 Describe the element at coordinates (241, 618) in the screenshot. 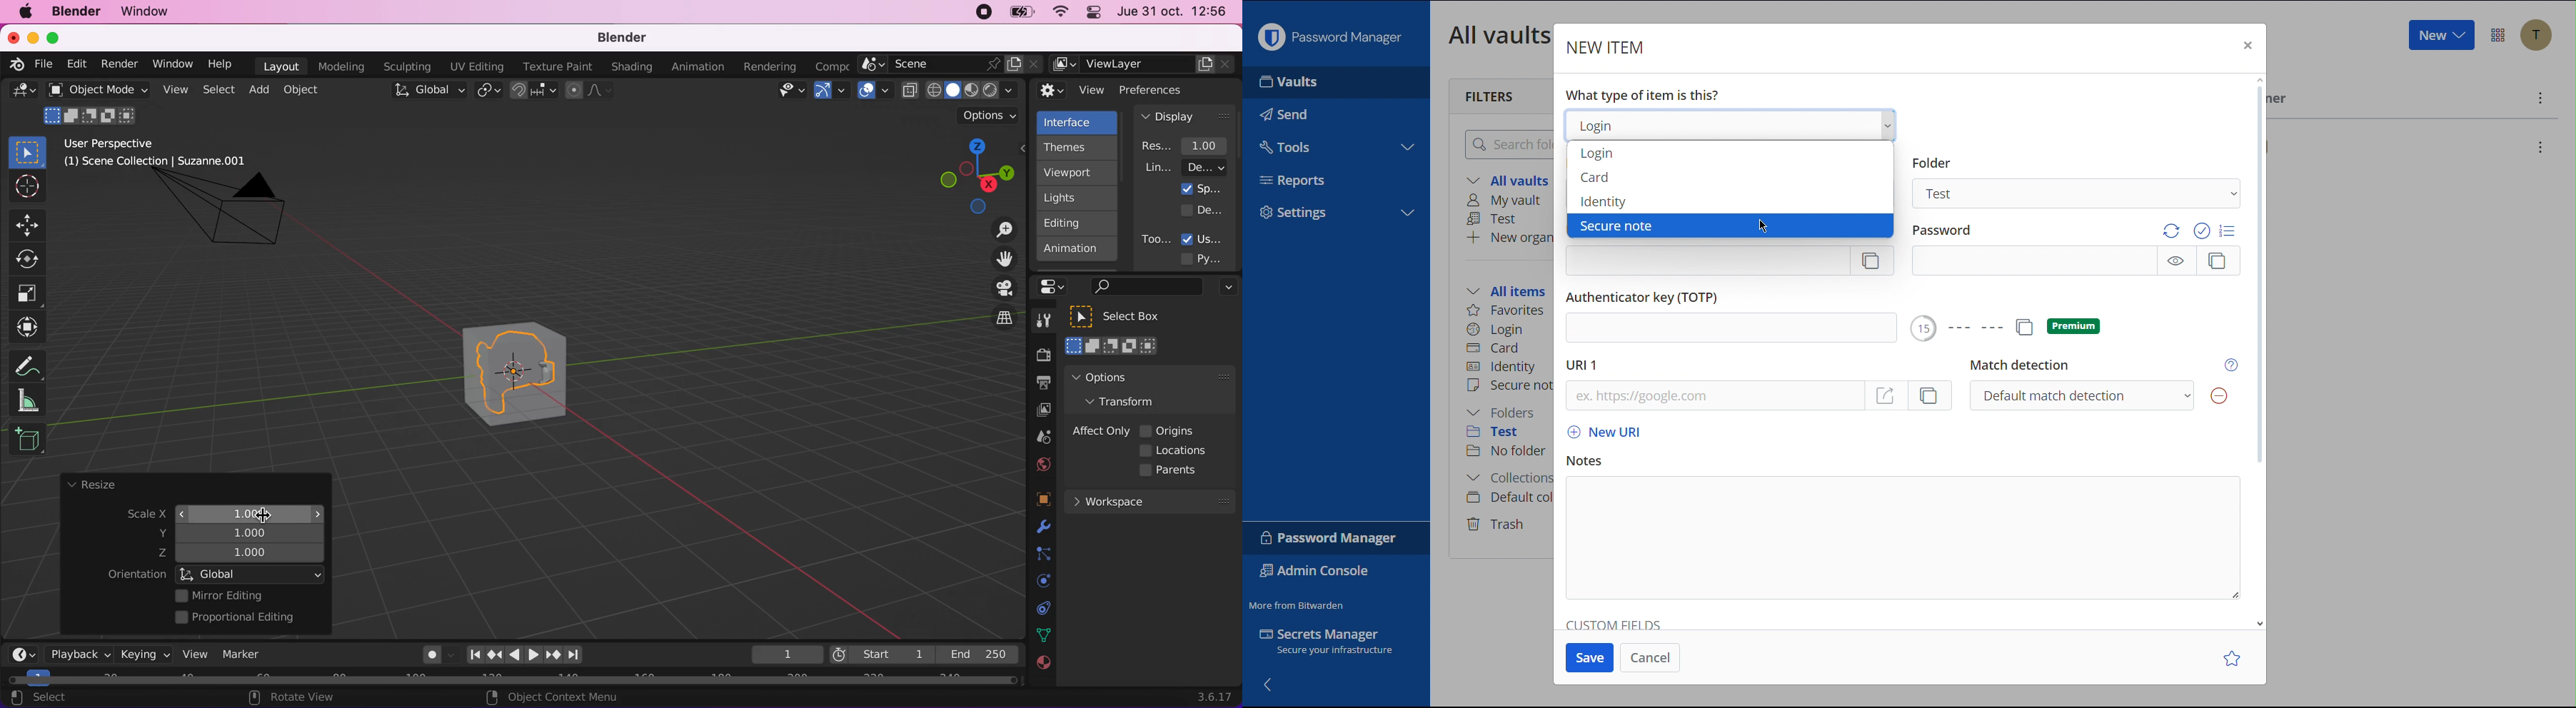

I see `proportional editing` at that location.